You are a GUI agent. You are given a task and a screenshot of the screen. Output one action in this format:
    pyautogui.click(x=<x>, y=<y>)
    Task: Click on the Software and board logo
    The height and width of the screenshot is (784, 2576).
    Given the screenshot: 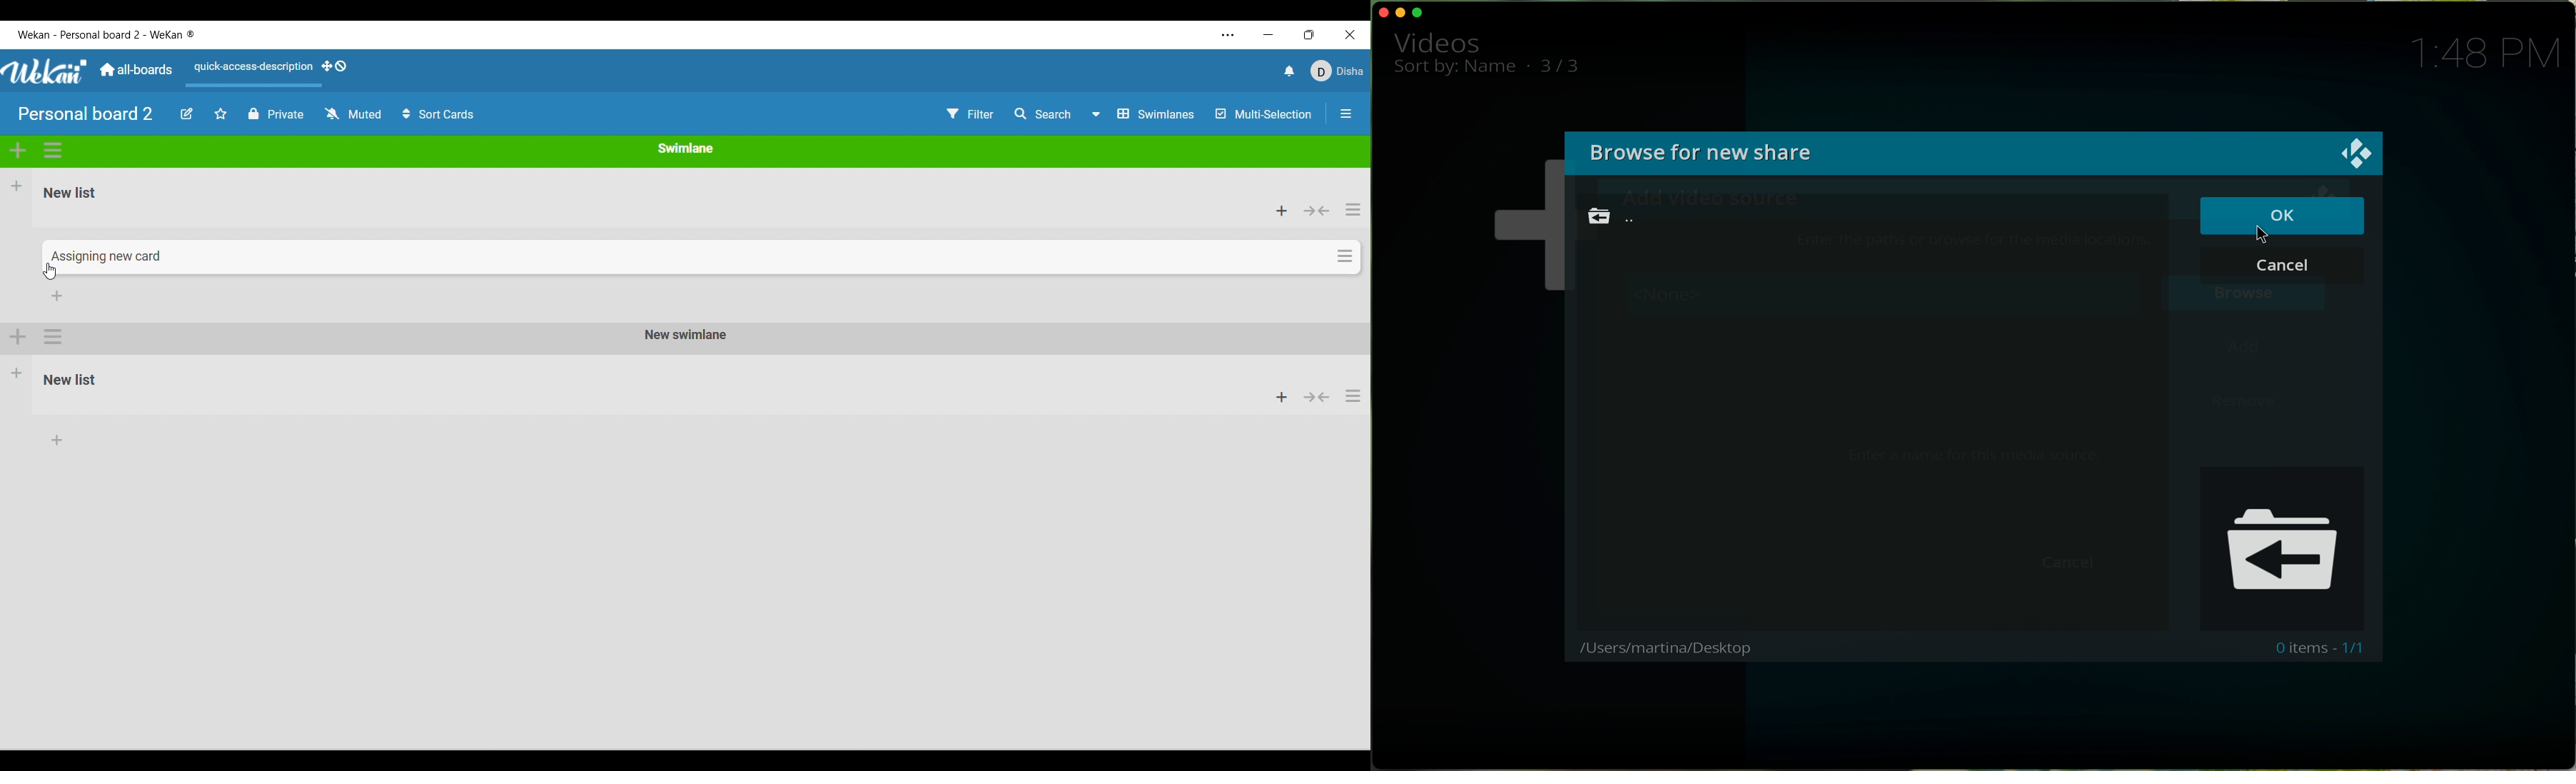 What is the action you would take?
    pyautogui.click(x=106, y=35)
    